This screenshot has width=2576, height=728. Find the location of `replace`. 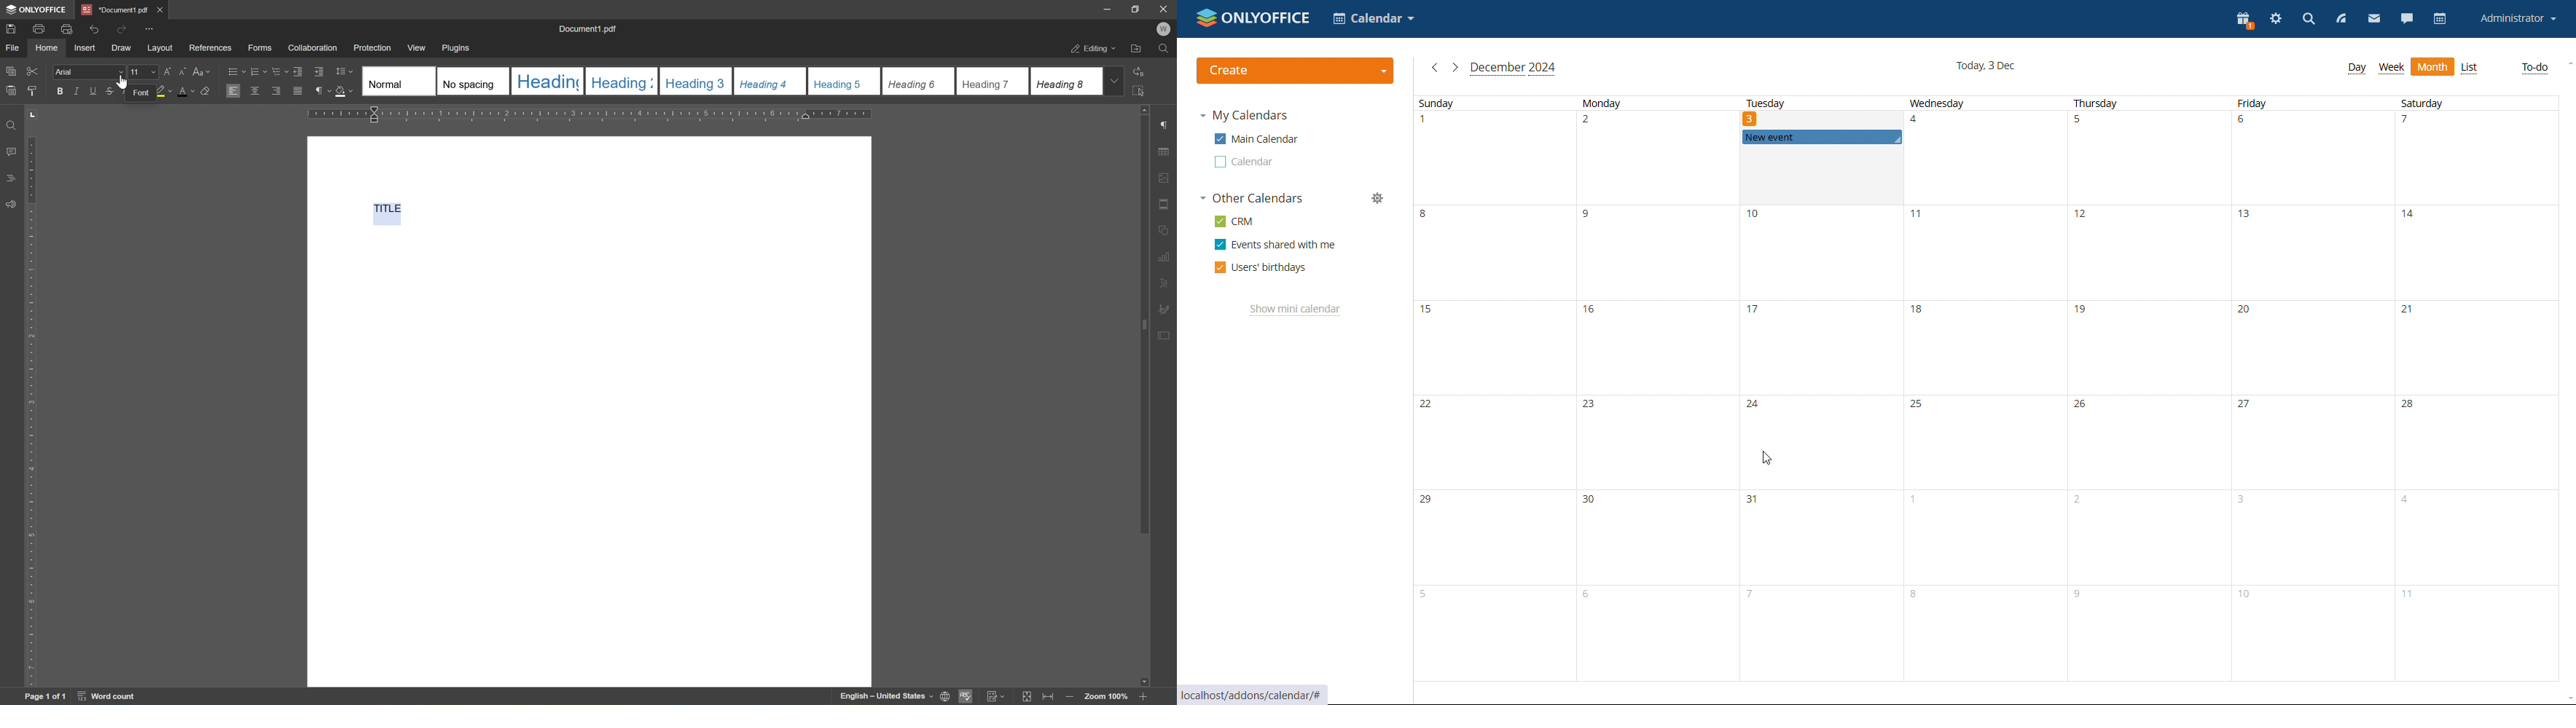

replace is located at coordinates (1137, 72).